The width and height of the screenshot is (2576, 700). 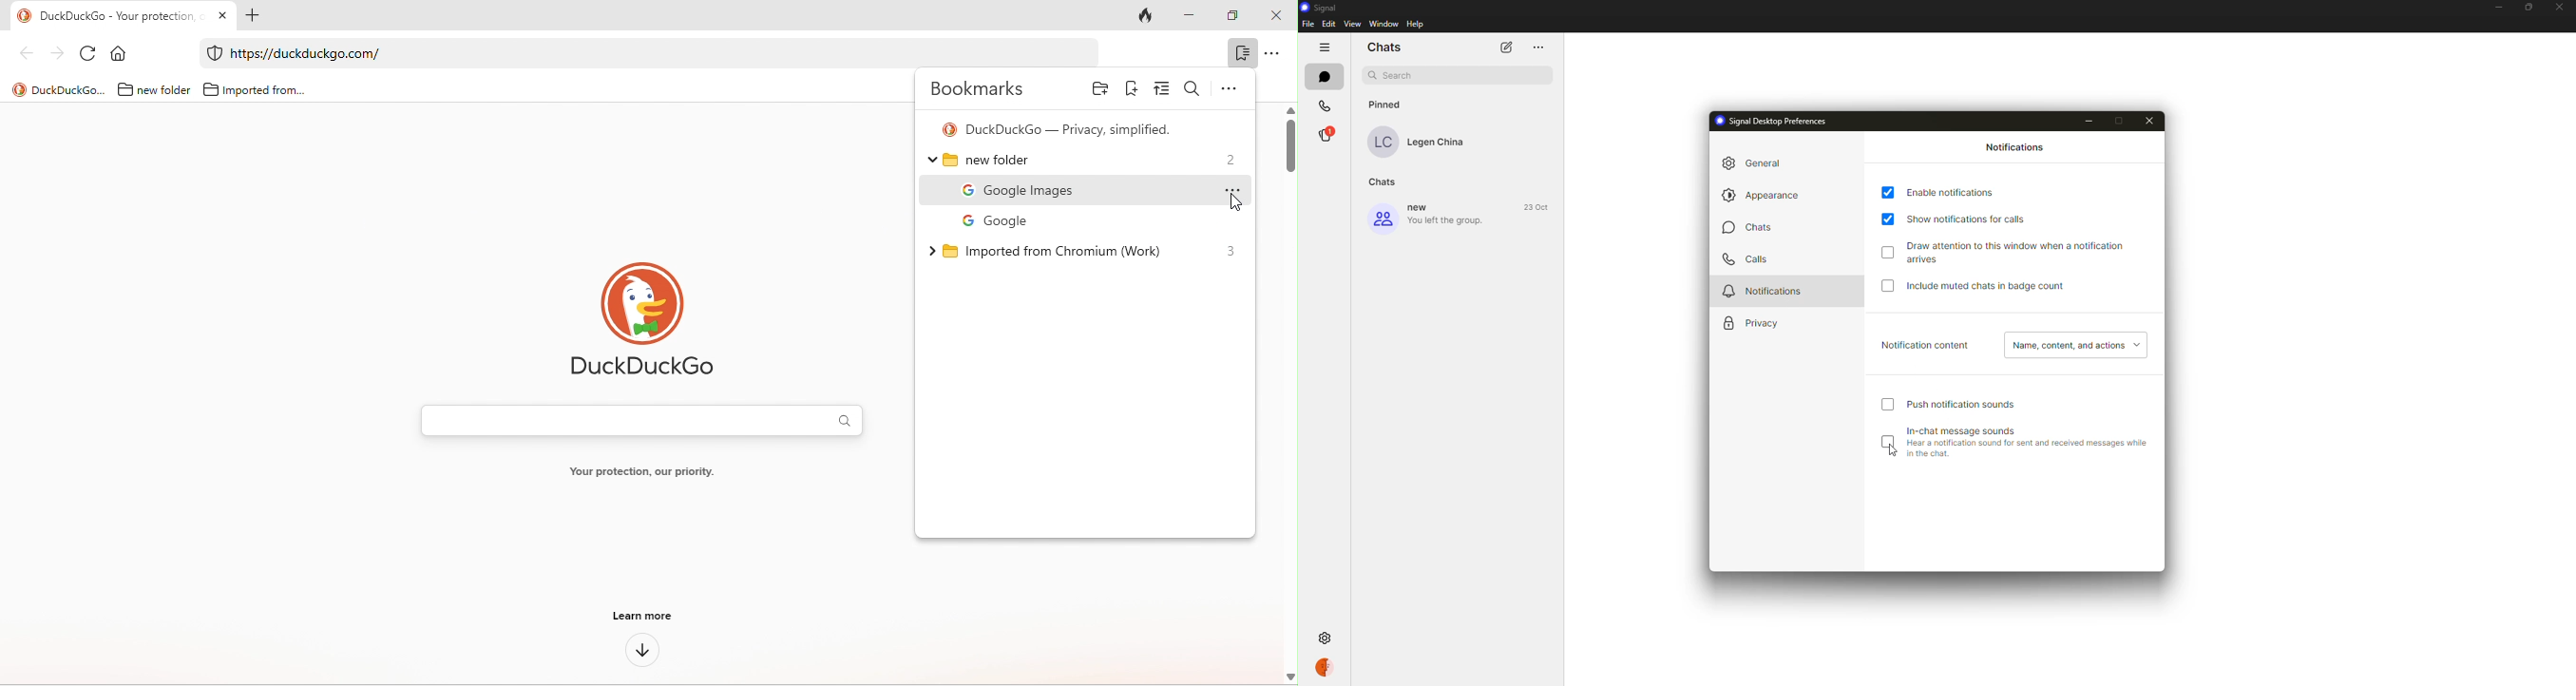 I want to click on notifications, so click(x=2015, y=148).